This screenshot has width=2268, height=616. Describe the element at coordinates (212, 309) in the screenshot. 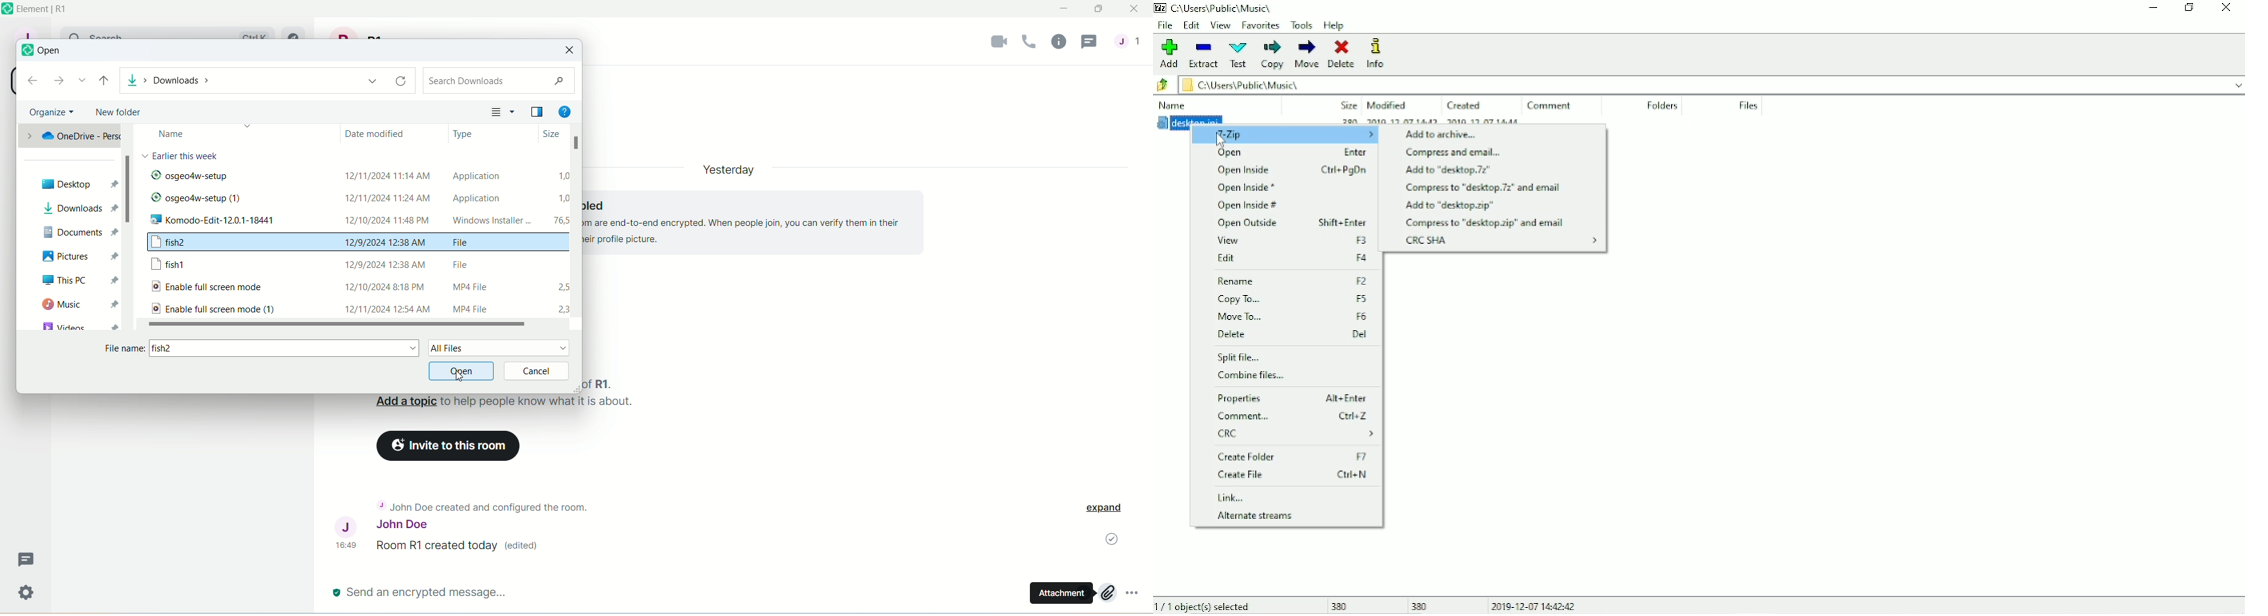

I see `©] Enable full screen mode (1)` at that location.